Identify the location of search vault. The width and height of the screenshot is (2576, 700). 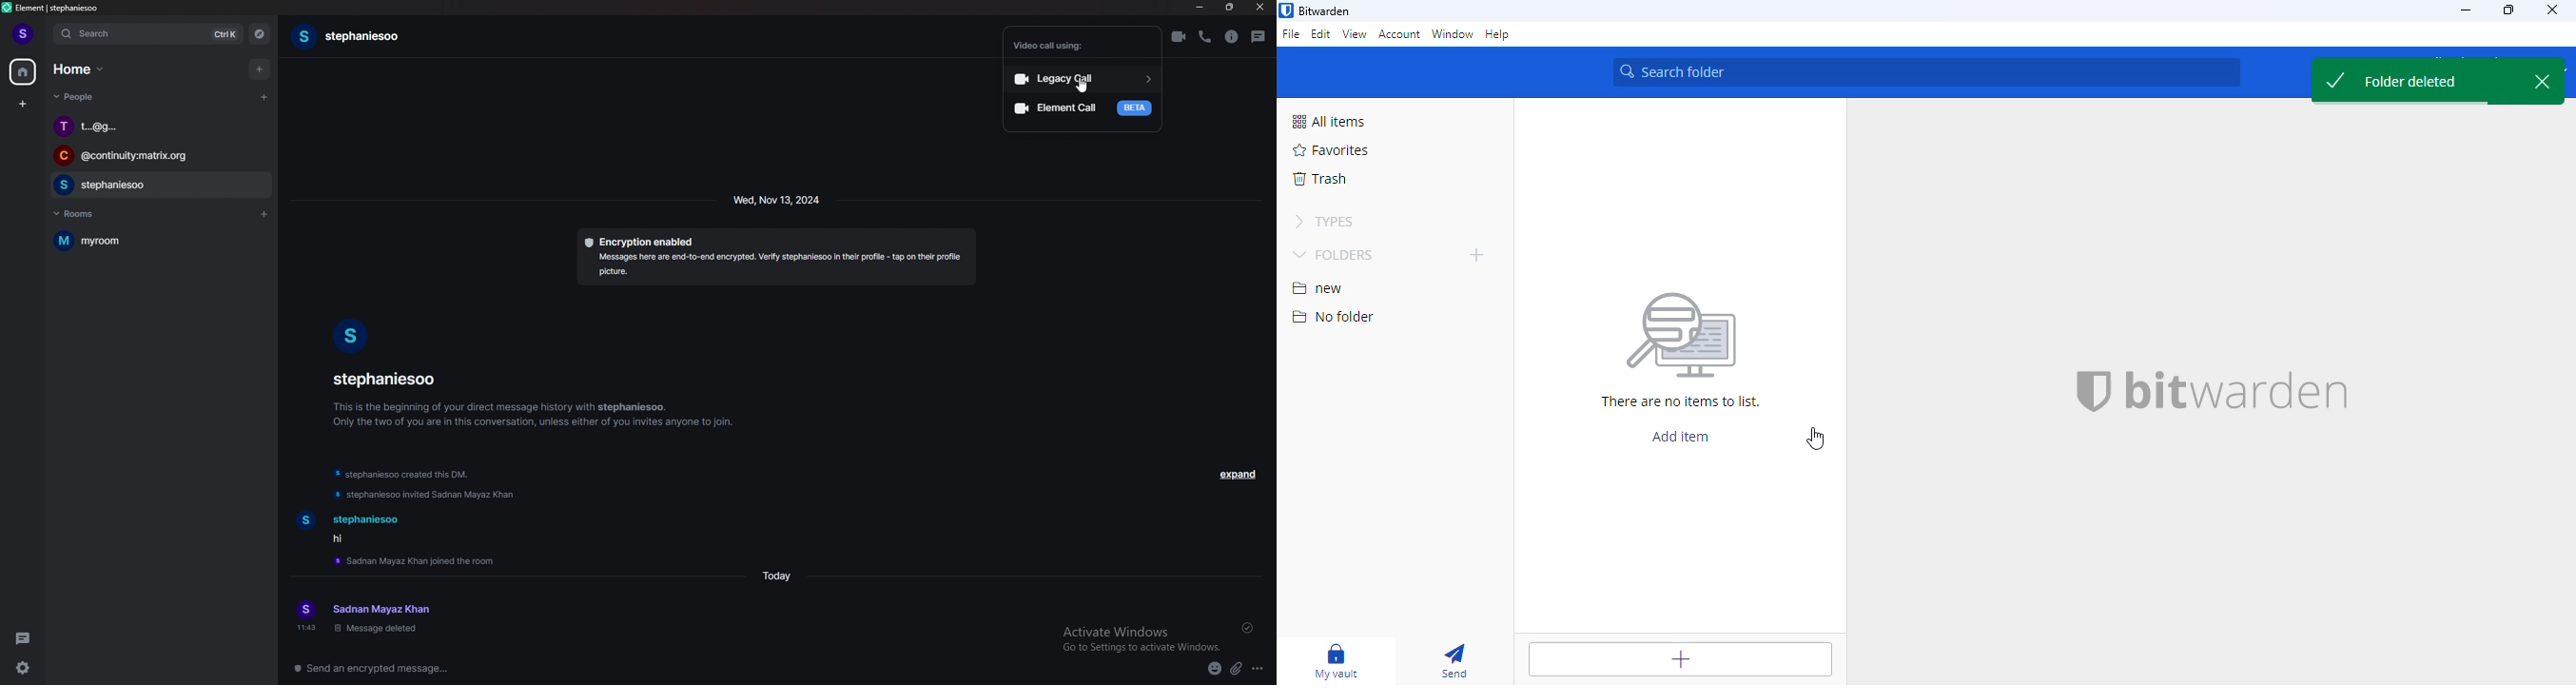
(1926, 72).